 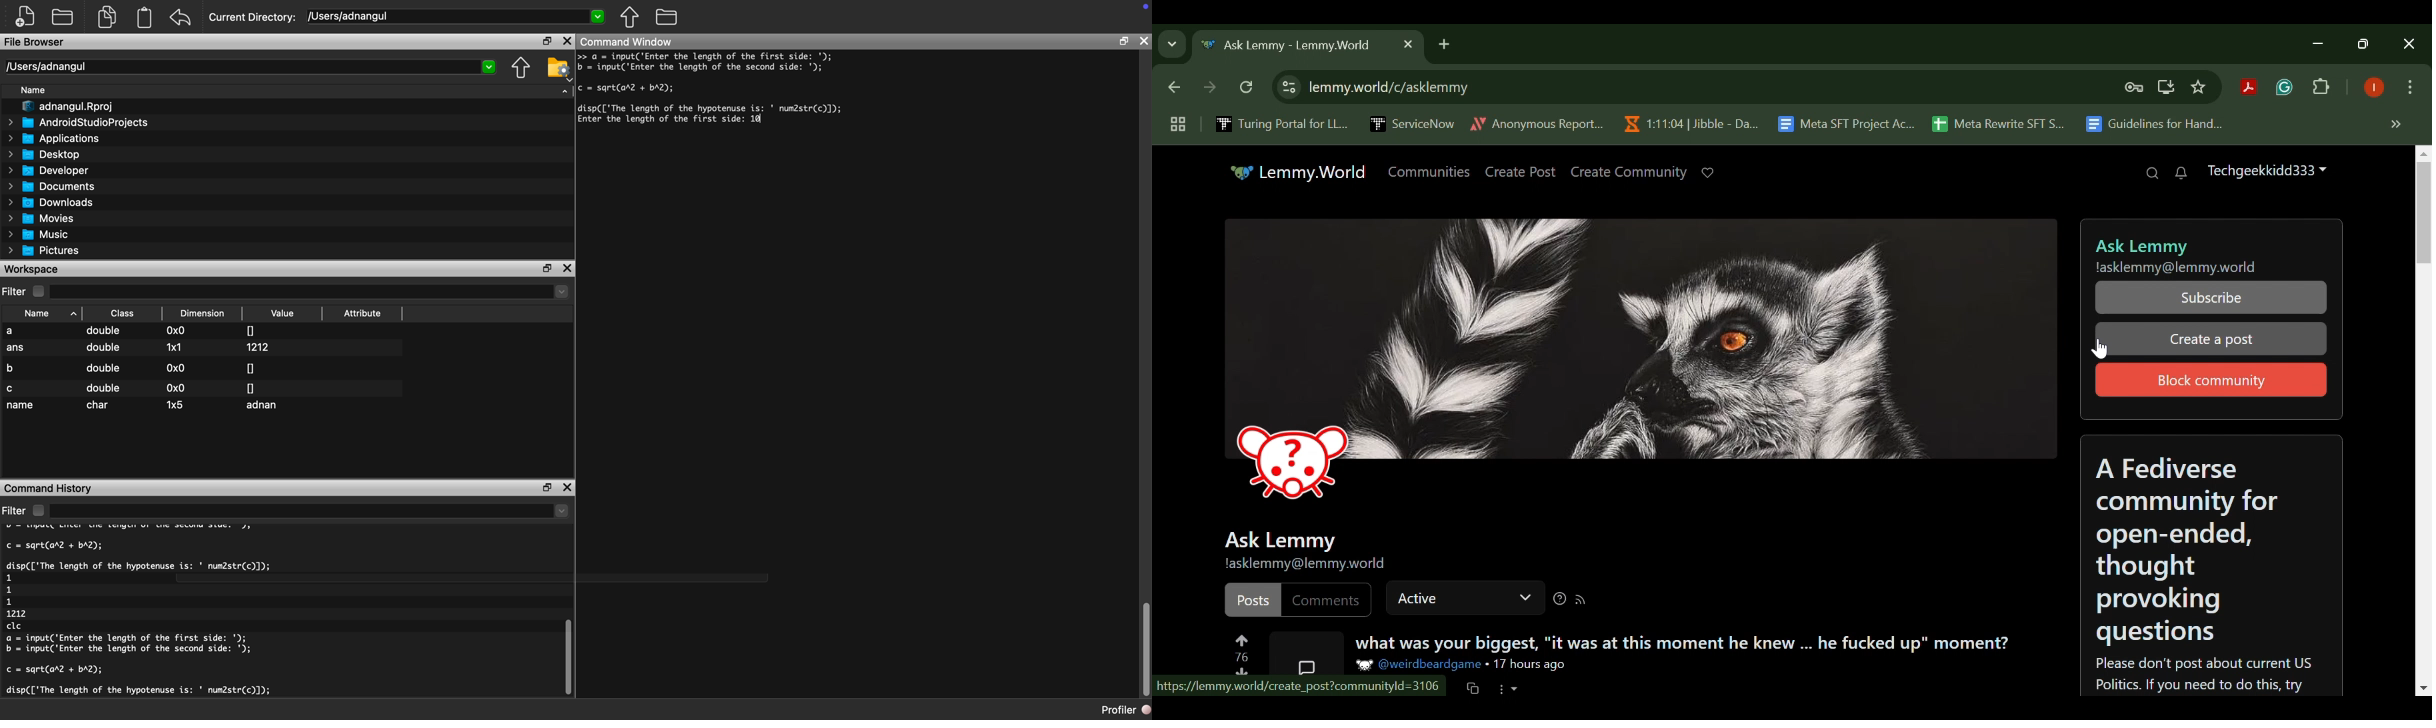 What do you see at coordinates (457, 16) in the screenshot?
I see `/USers/adnangul` at bounding box center [457, 16].